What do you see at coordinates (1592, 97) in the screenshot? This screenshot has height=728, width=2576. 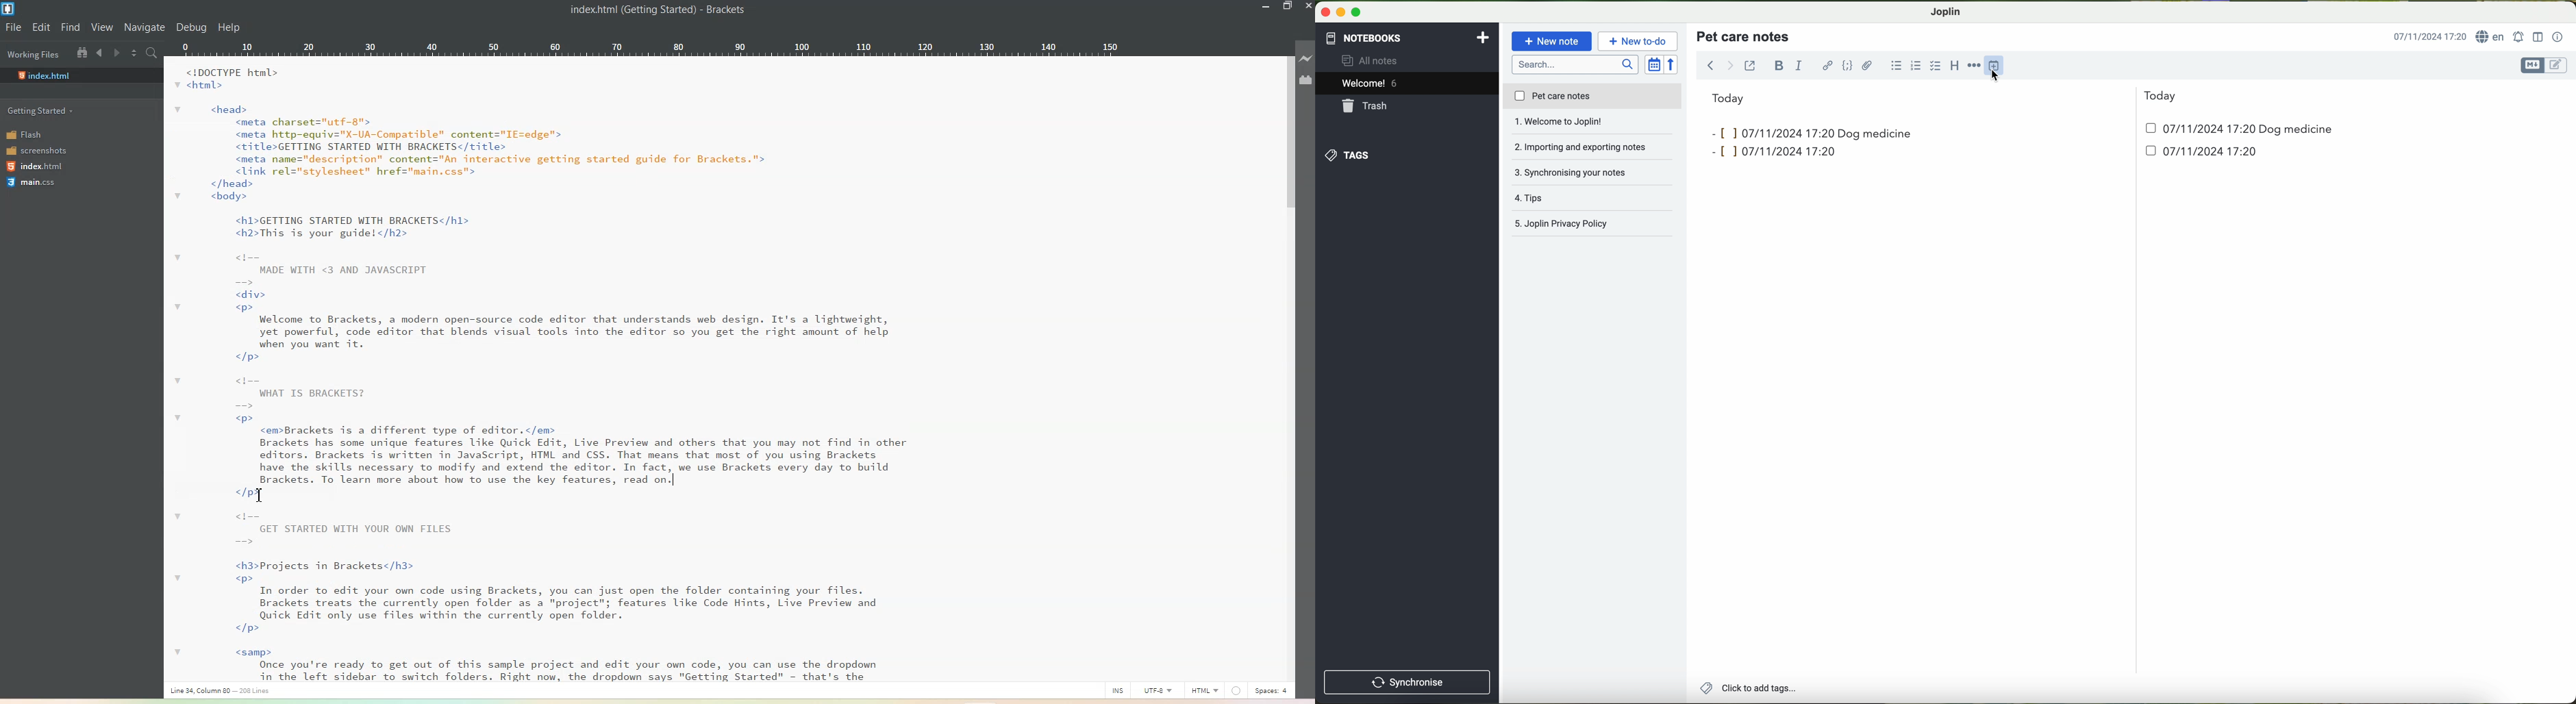 I see `pet care notes file` at bounding box center [1592, 97].